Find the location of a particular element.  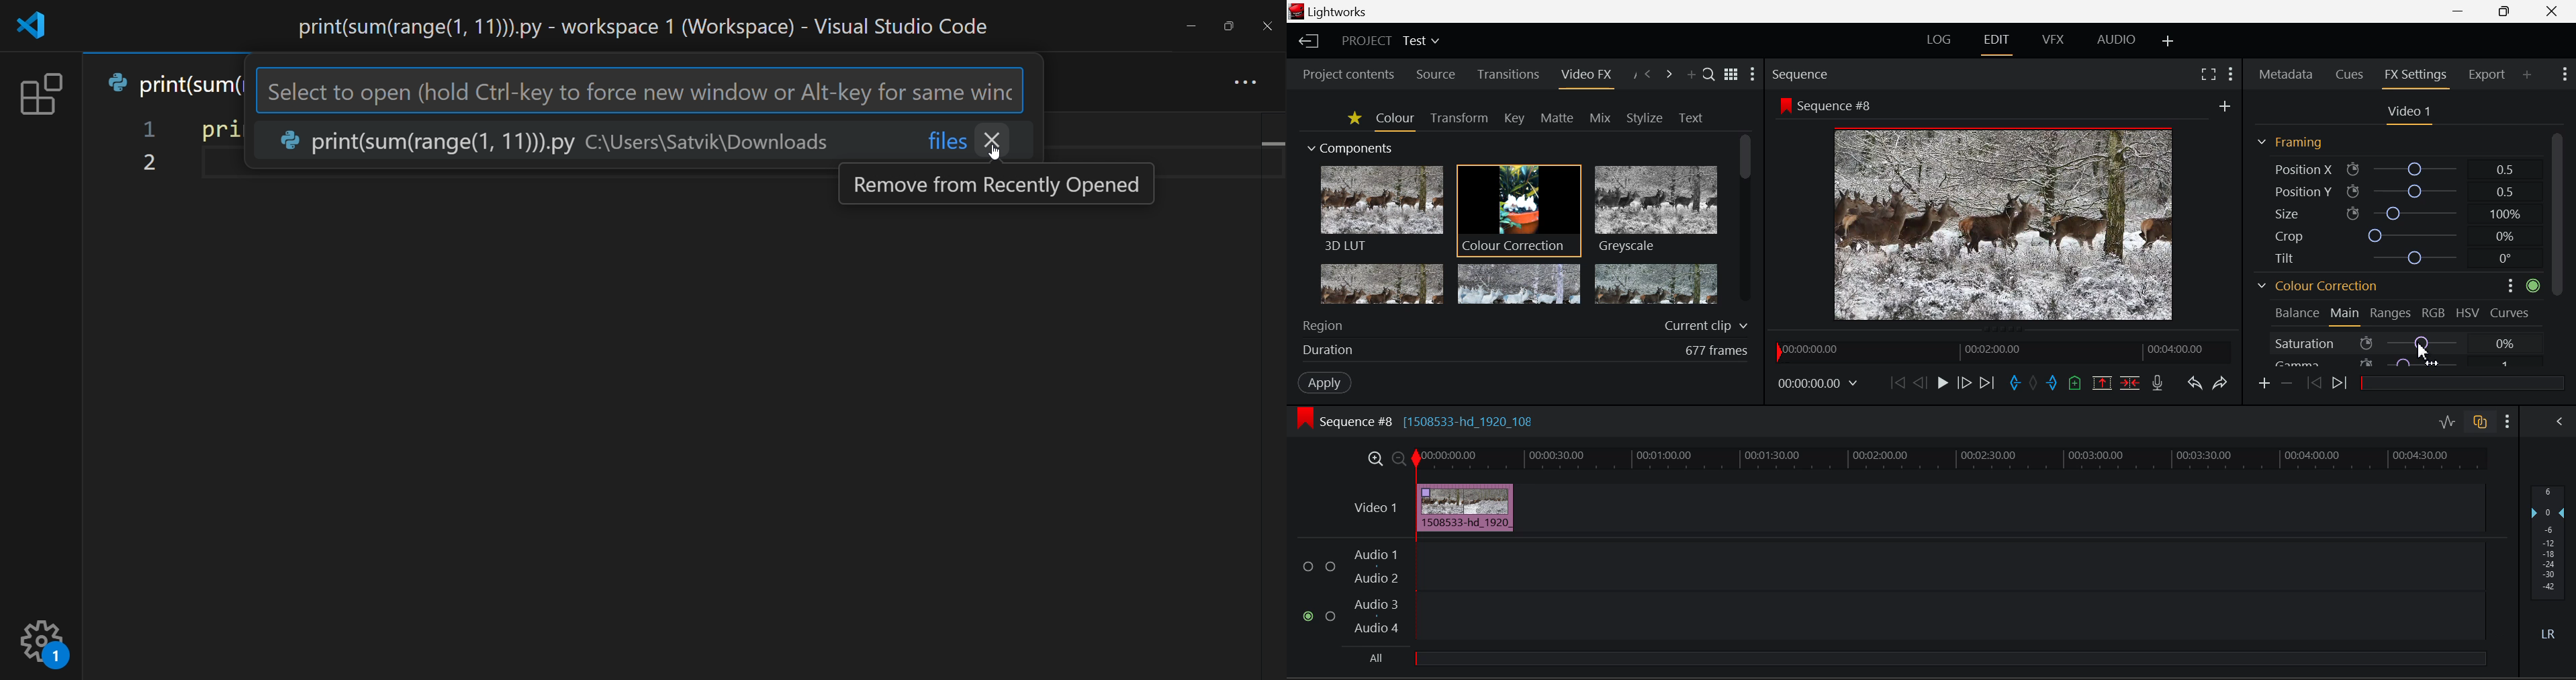

Colour Correction is located at coordinates (2318, 285).